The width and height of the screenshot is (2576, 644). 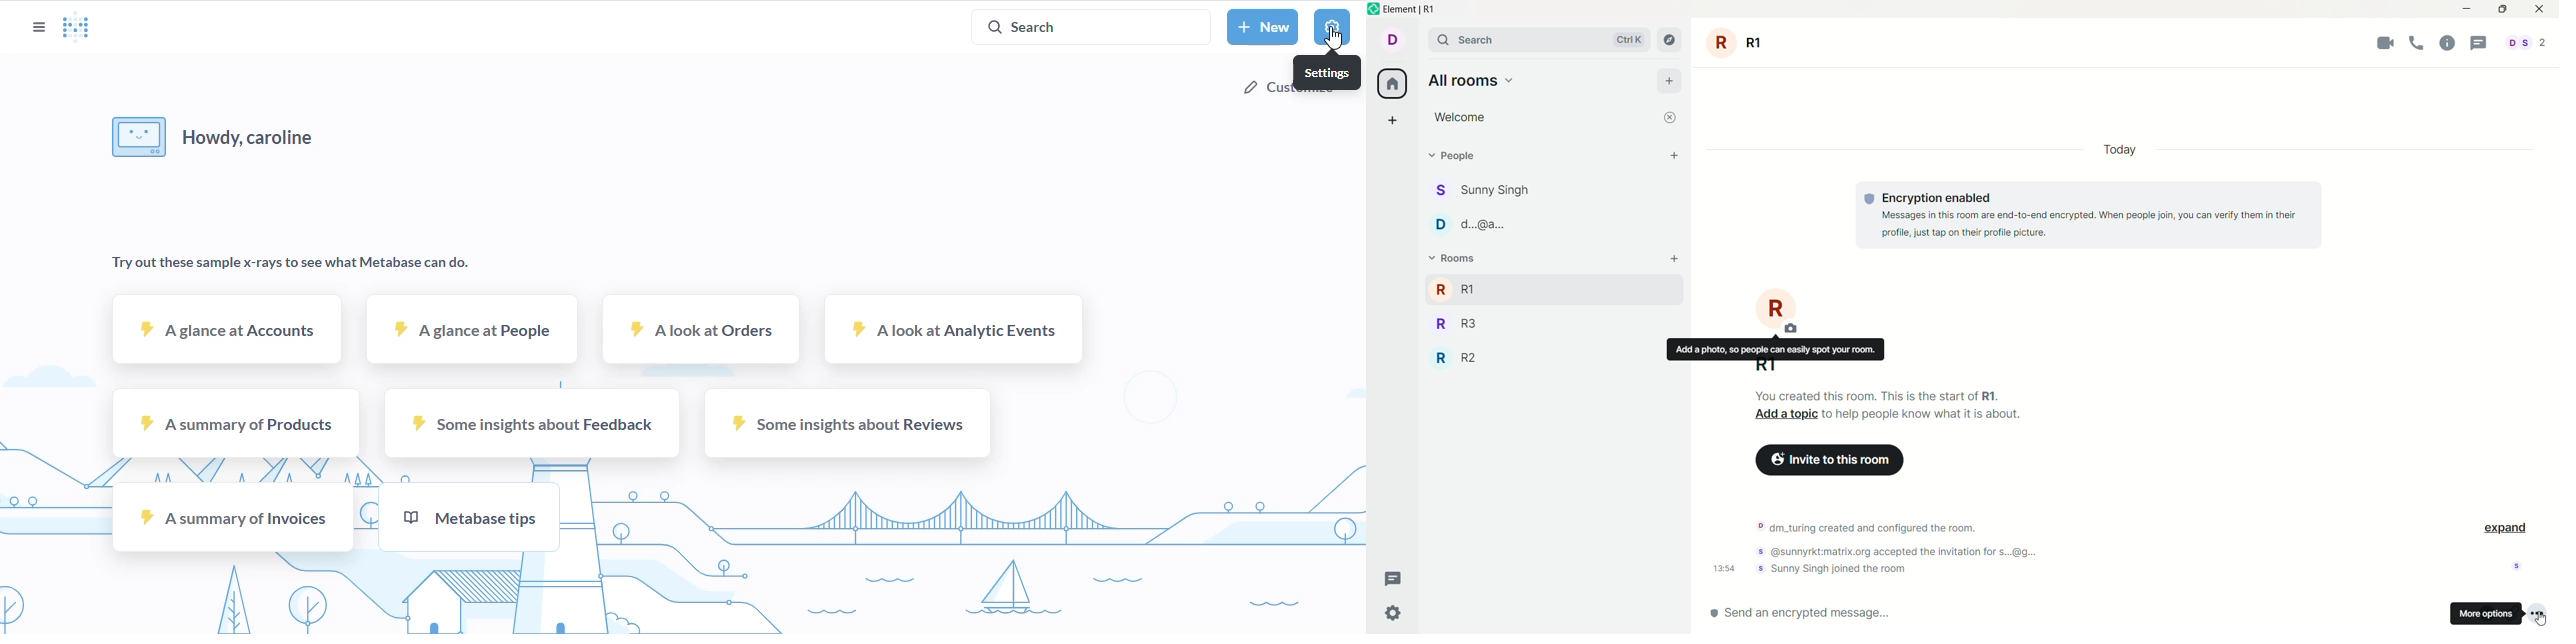 What do you see at coordinates (2537, 613) in the screenshot?
I see `More options` at bounding box center [2537, 613].